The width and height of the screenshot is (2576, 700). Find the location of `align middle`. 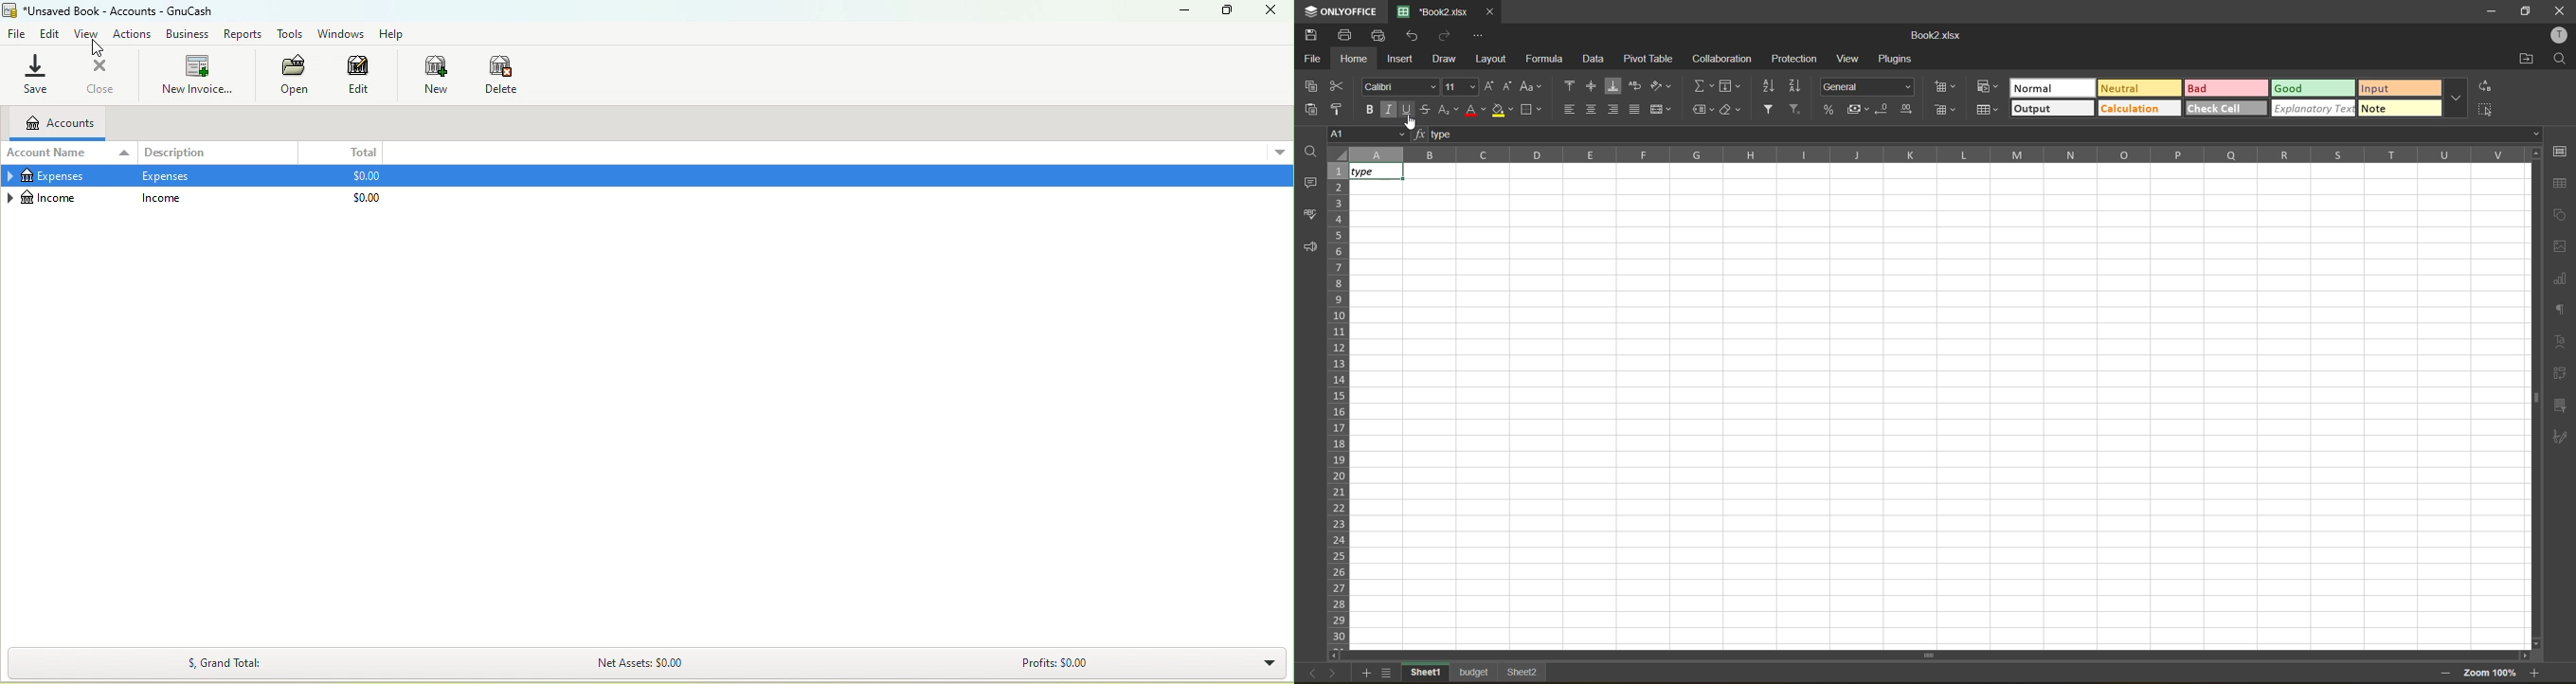

align middle is located at coordinates (1591, 109).